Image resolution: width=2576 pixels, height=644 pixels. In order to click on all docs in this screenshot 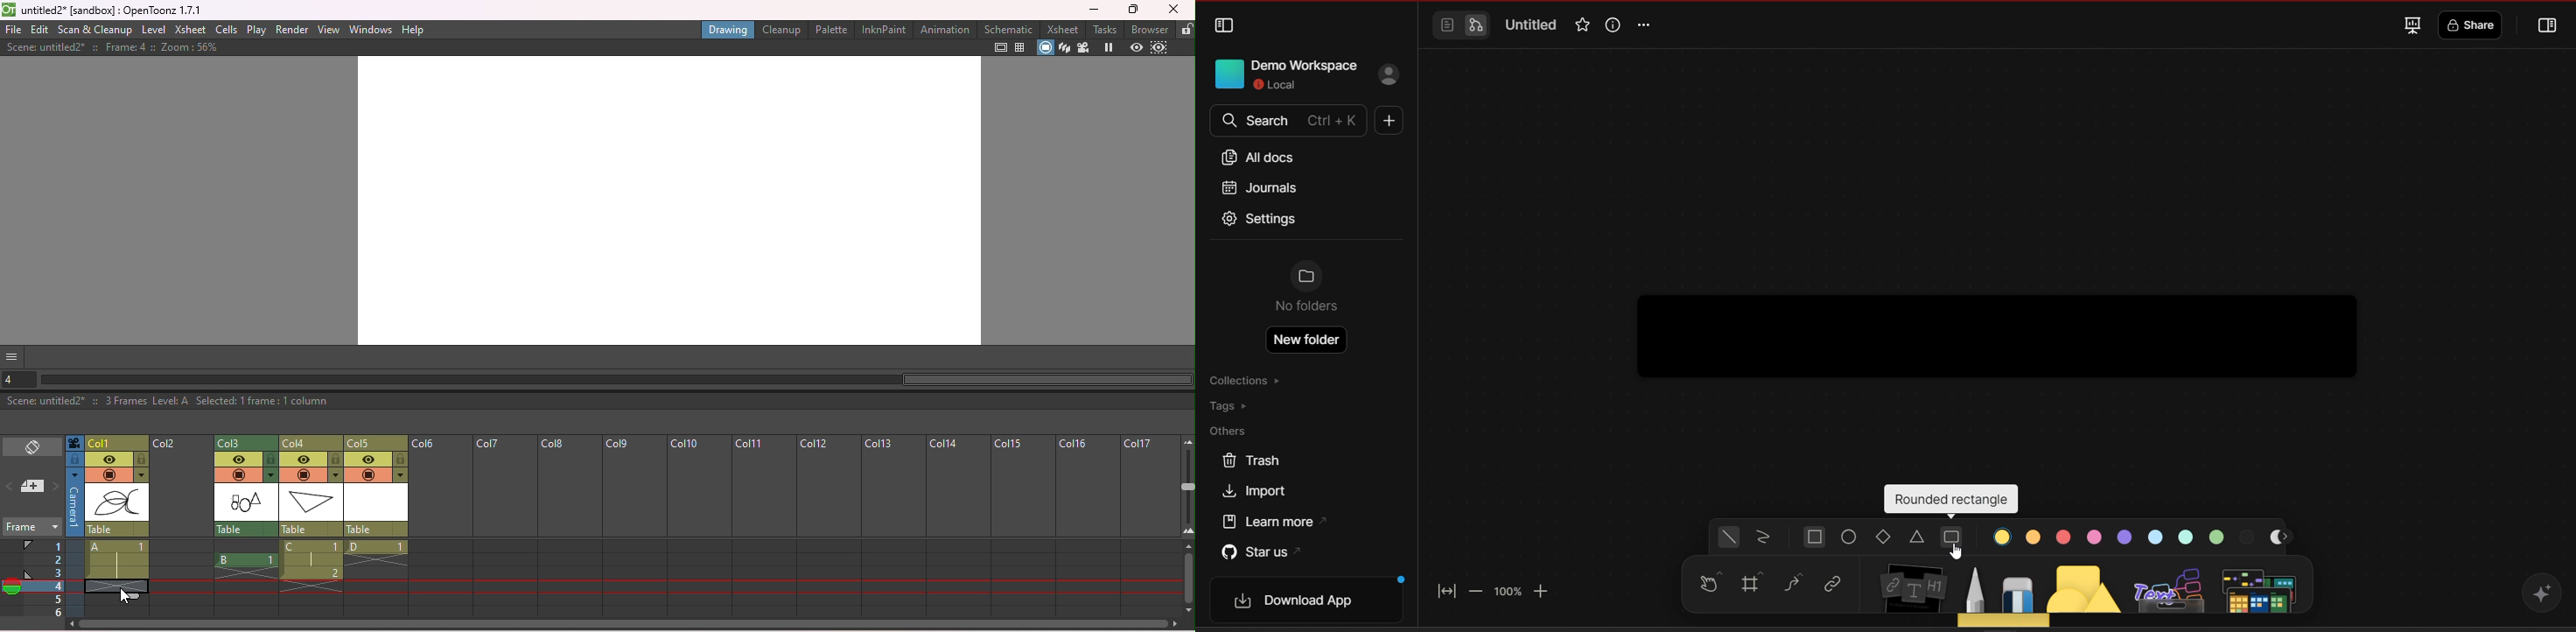, I will do `click(1264, 158)`.